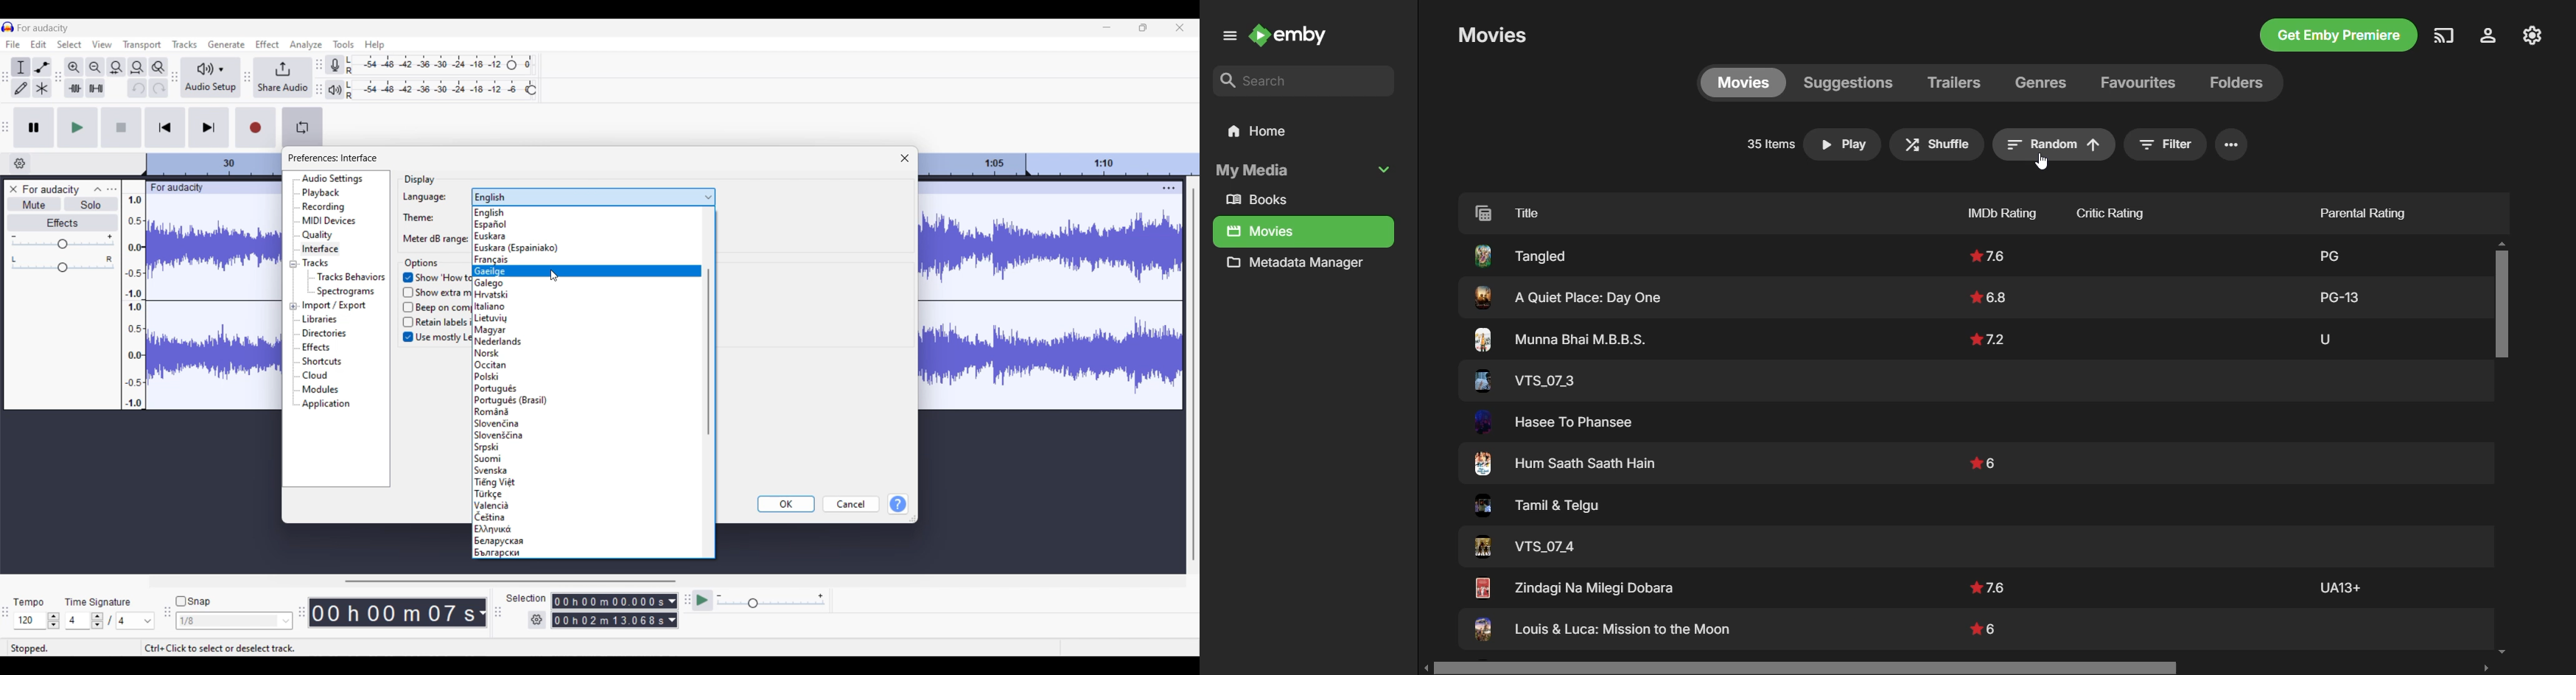  I want to click on J benapycxan, so click(499, 541).